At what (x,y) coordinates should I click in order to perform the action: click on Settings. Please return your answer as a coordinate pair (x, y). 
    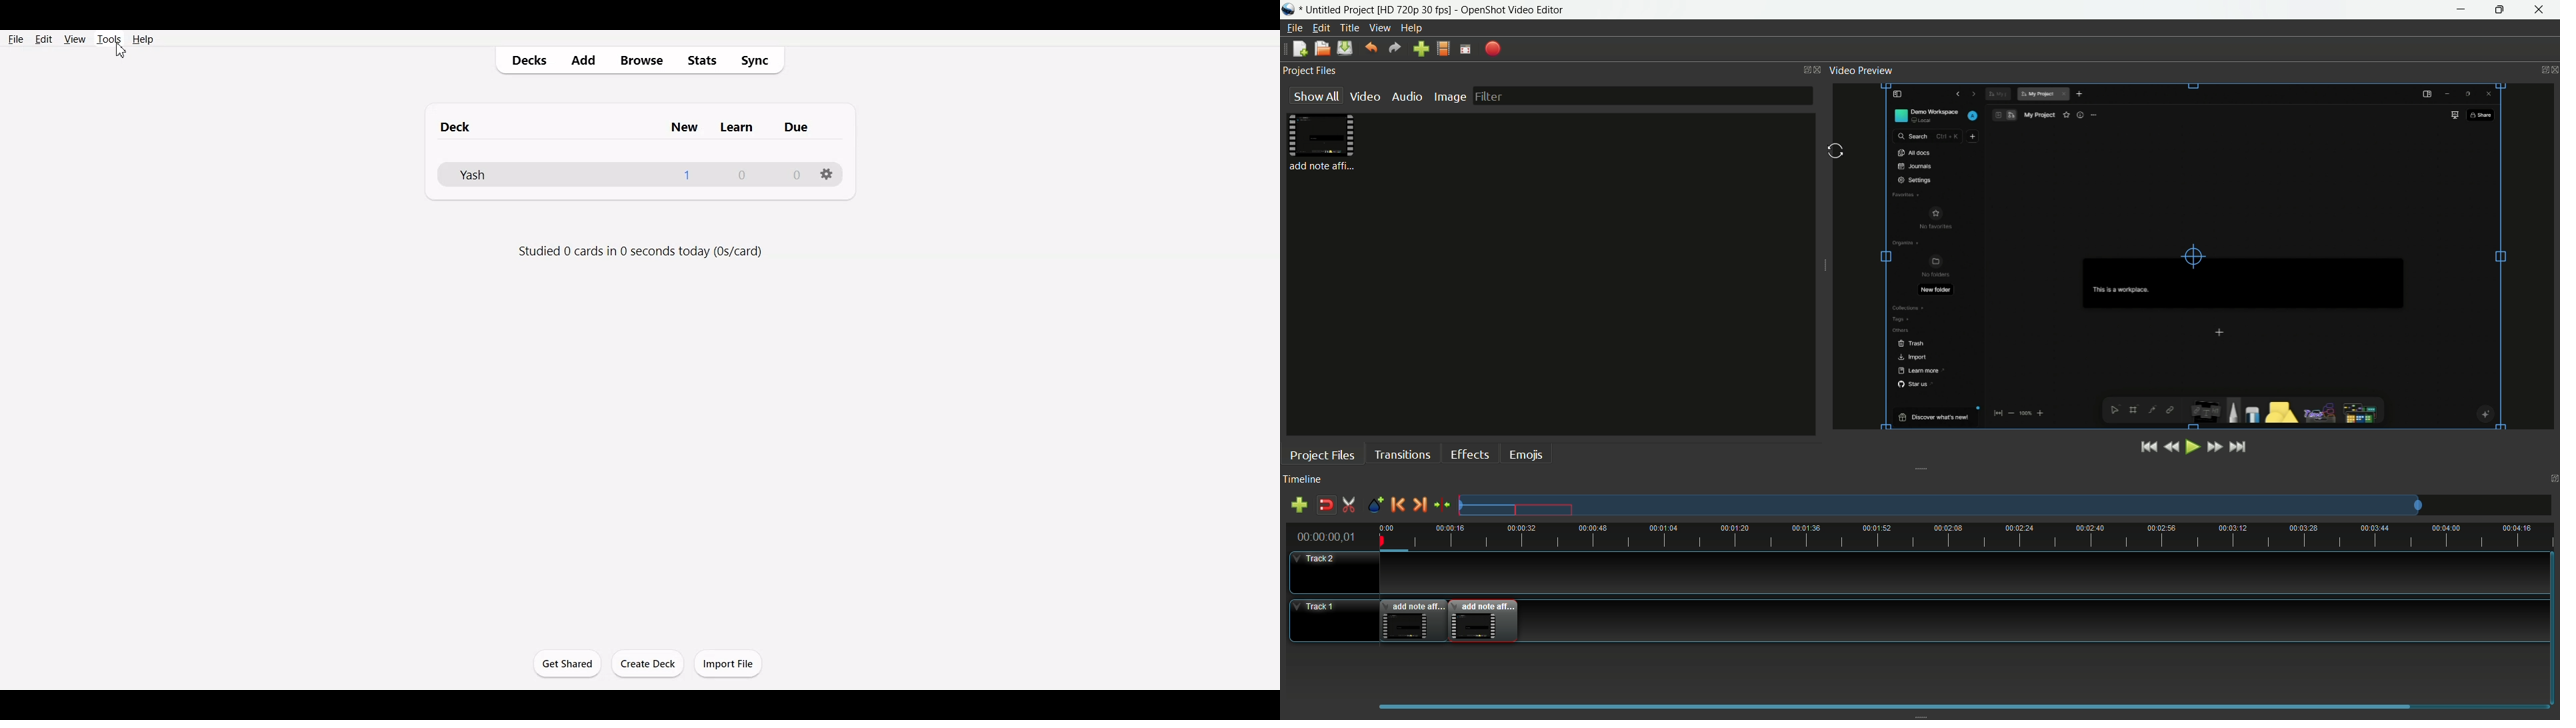
    Looking at the image, I should click on (827, 175).